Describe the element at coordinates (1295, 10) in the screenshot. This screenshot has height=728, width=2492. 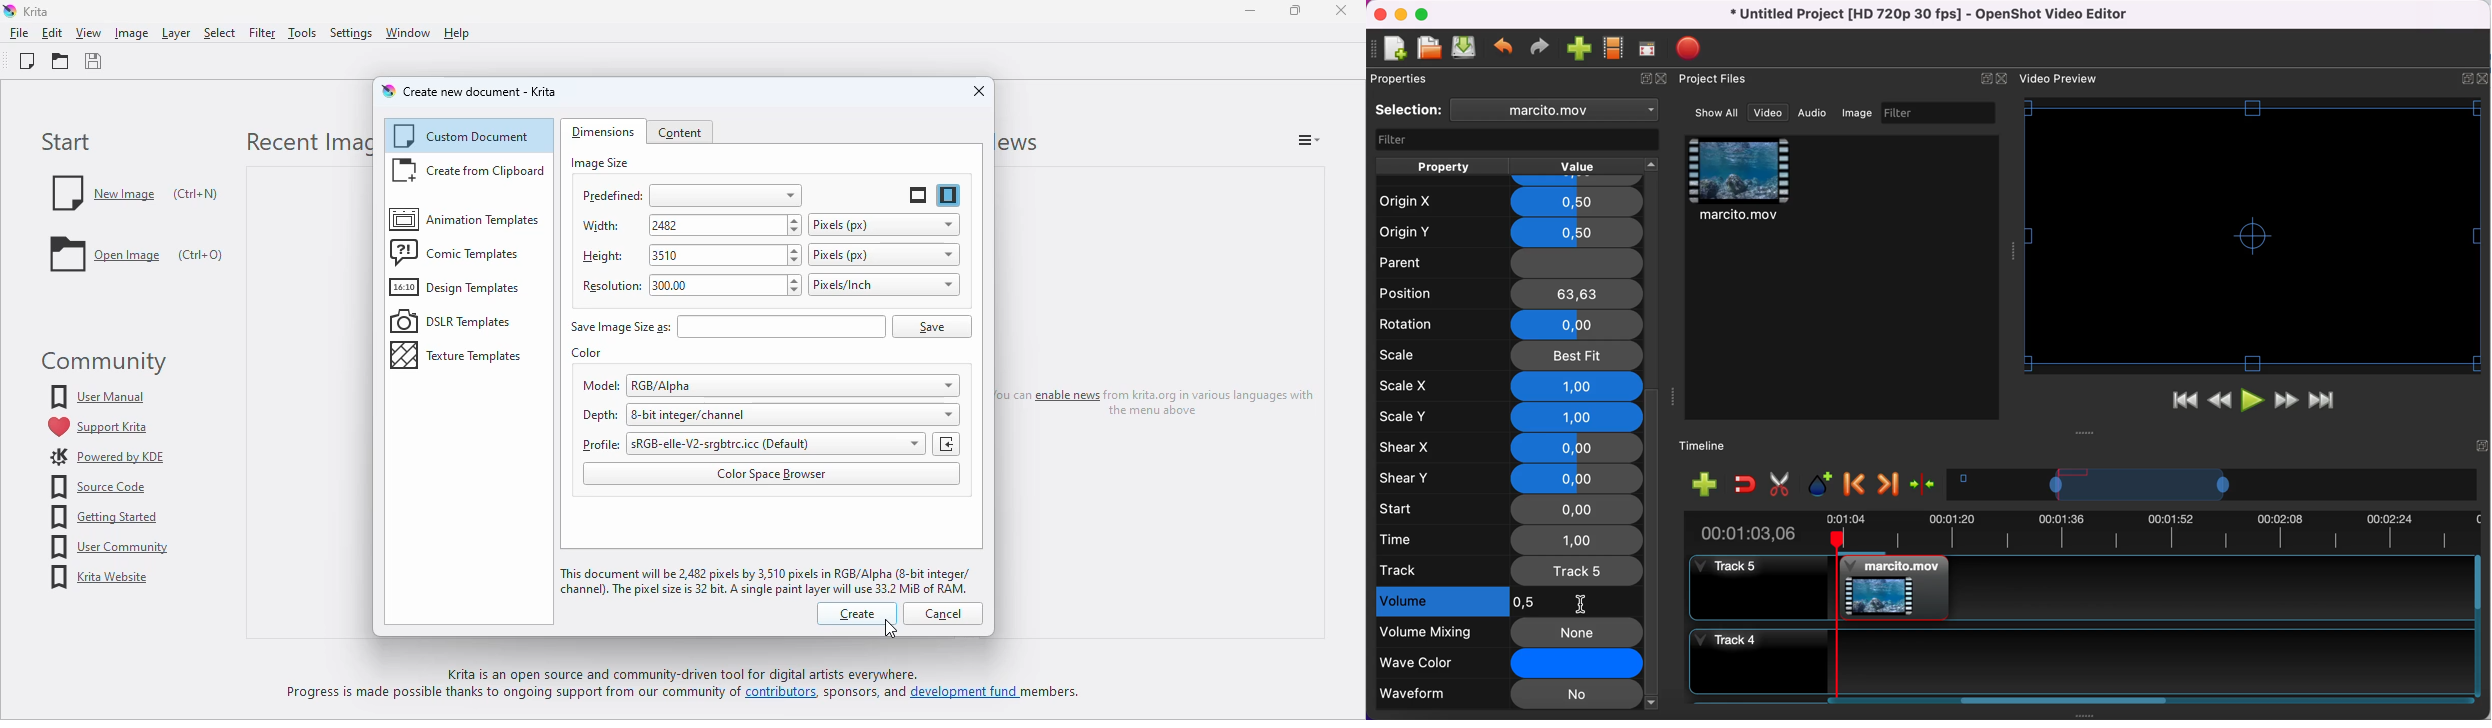
I see `maximize` at that location.